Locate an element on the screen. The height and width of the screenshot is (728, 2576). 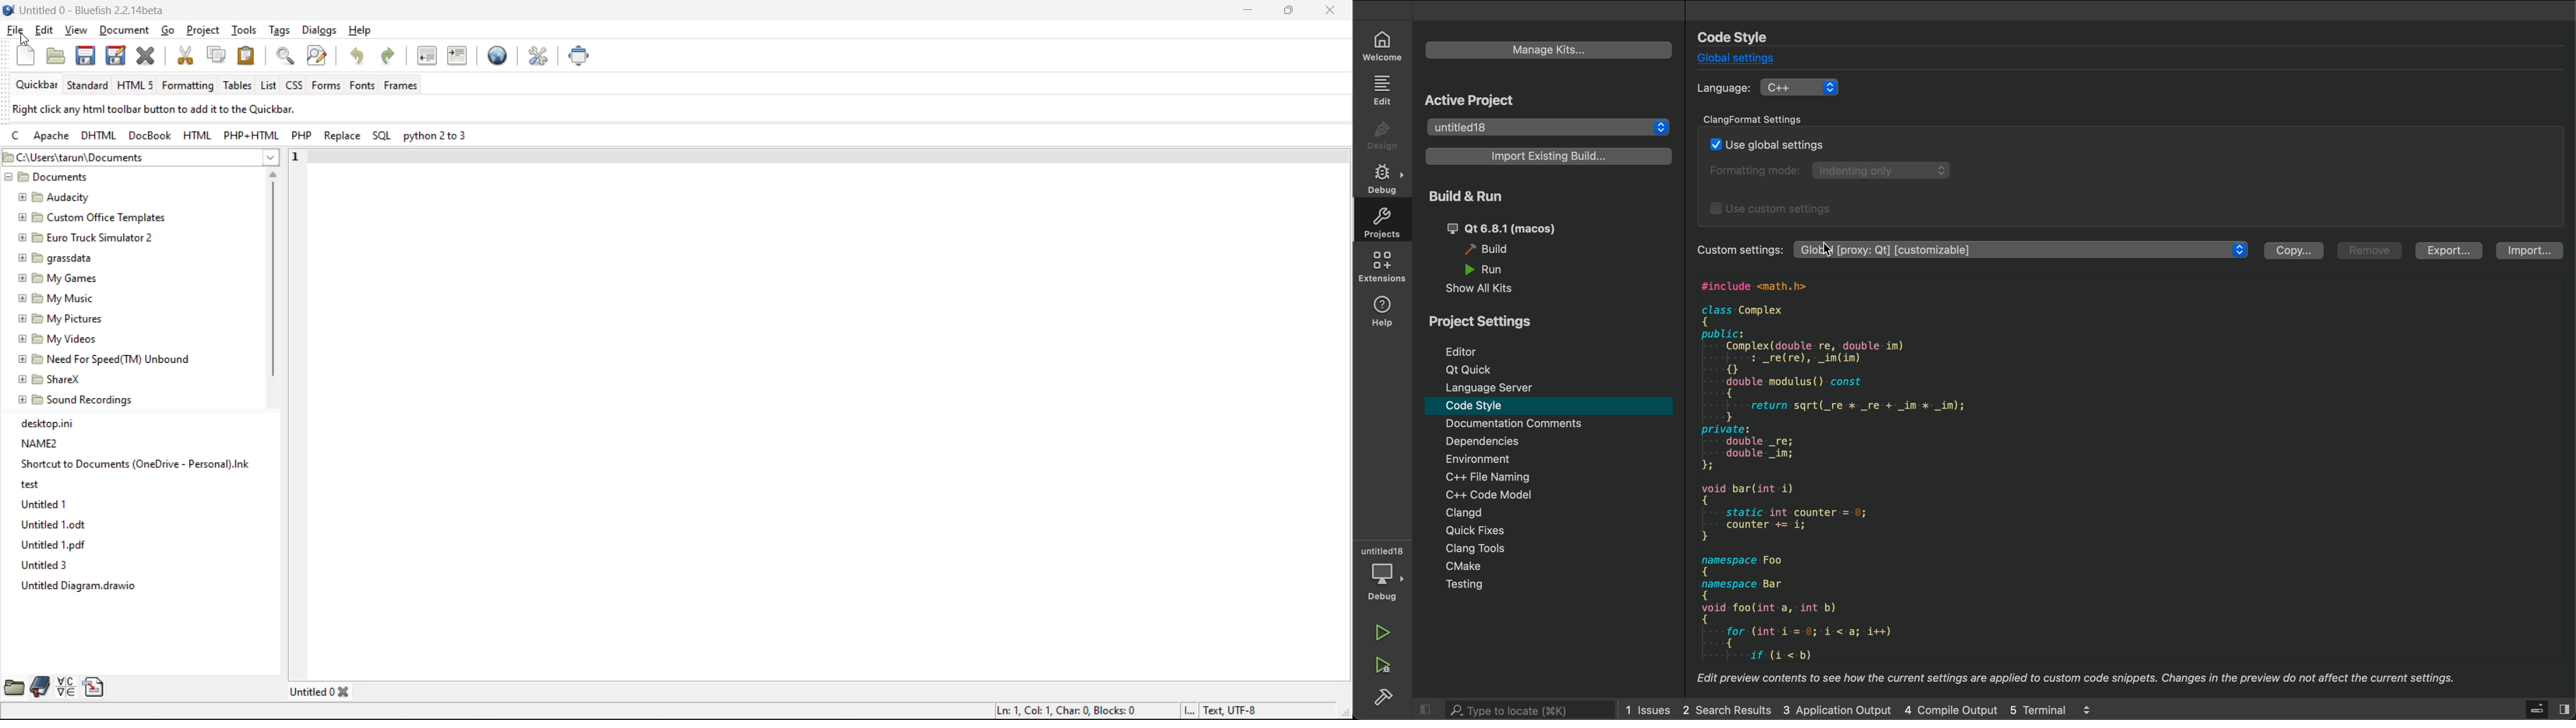
help is located at coordinates (1382, 313).